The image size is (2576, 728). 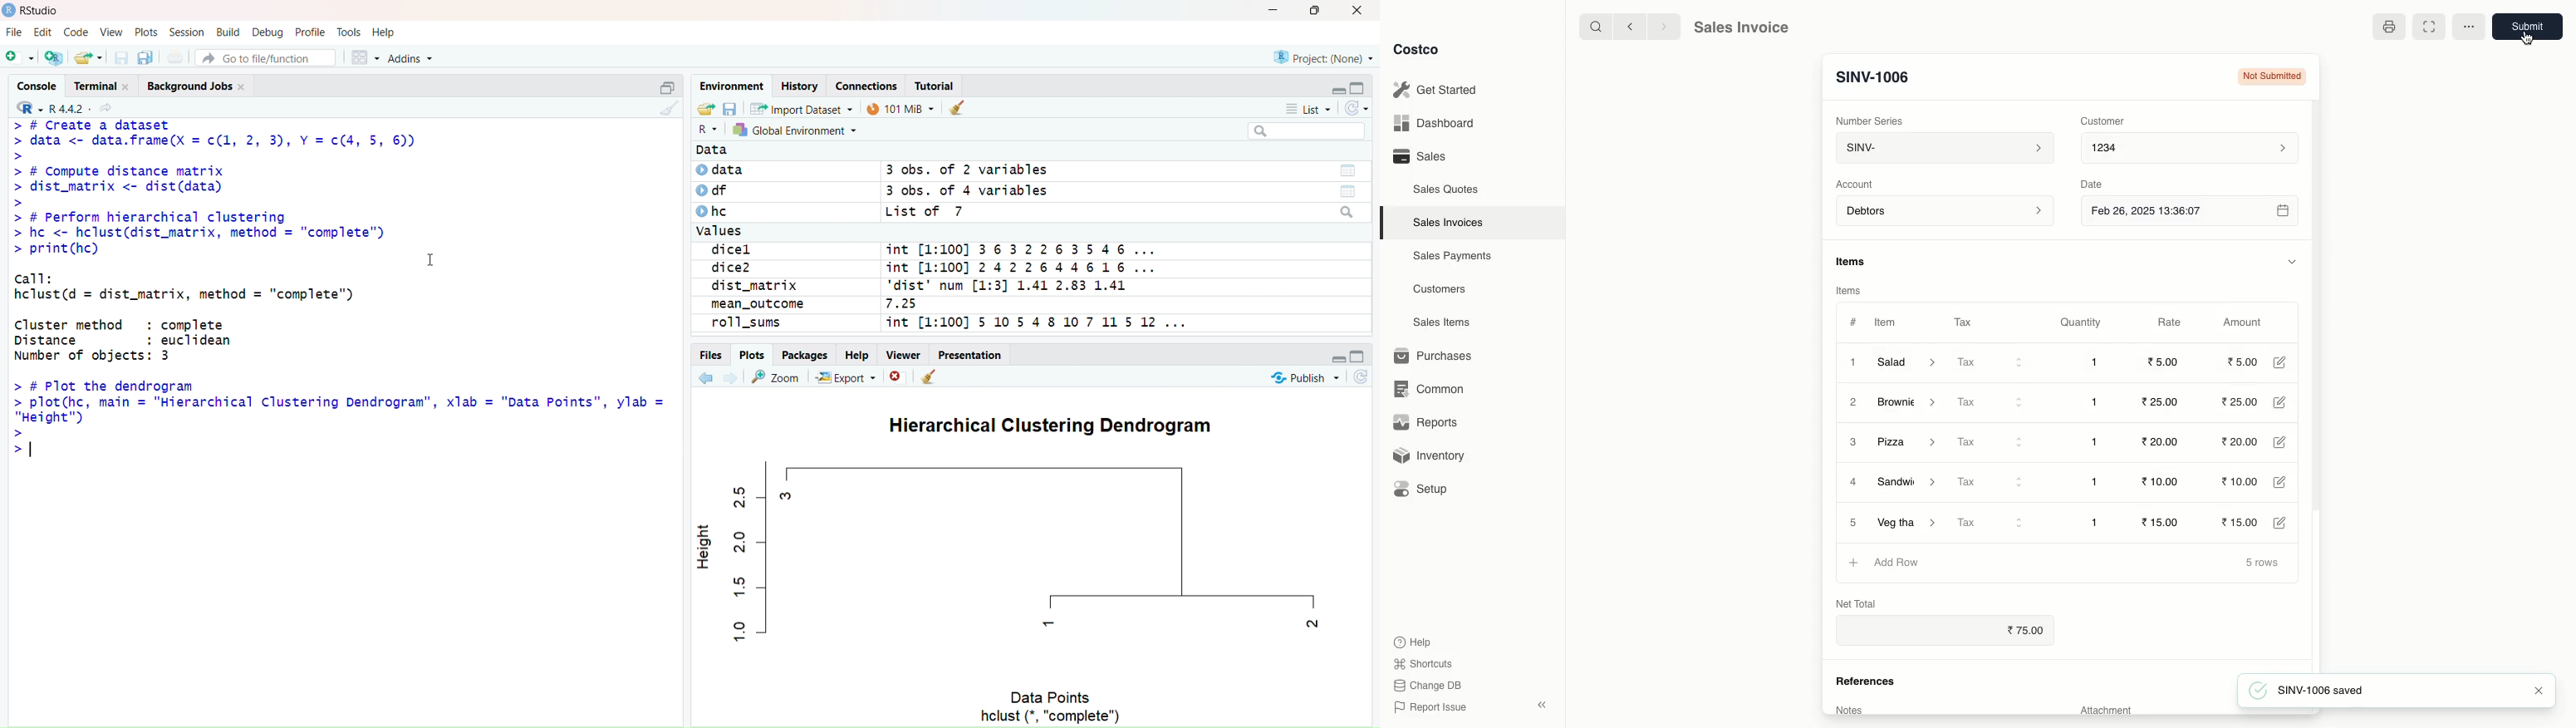 I want to click on Packages, so click(x=807, y=353).